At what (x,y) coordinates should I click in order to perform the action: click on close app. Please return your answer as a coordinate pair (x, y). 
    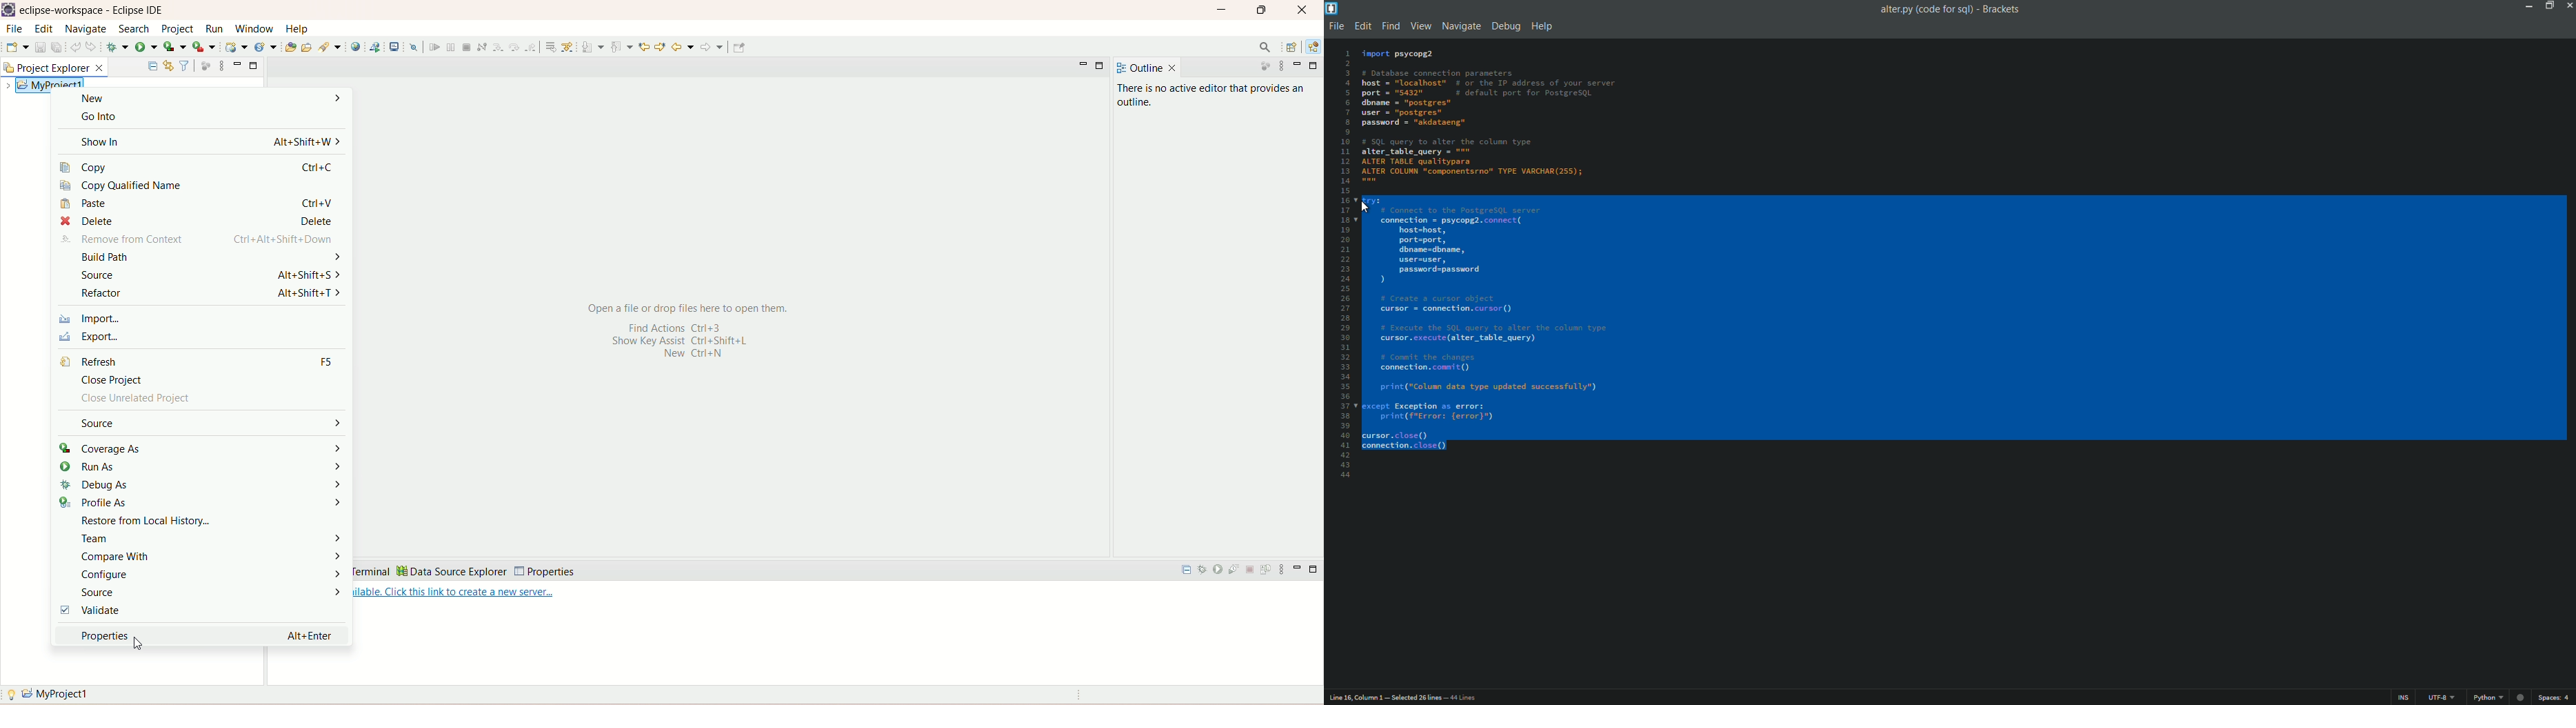
    Looking at the image, I should click on (2569, 6).